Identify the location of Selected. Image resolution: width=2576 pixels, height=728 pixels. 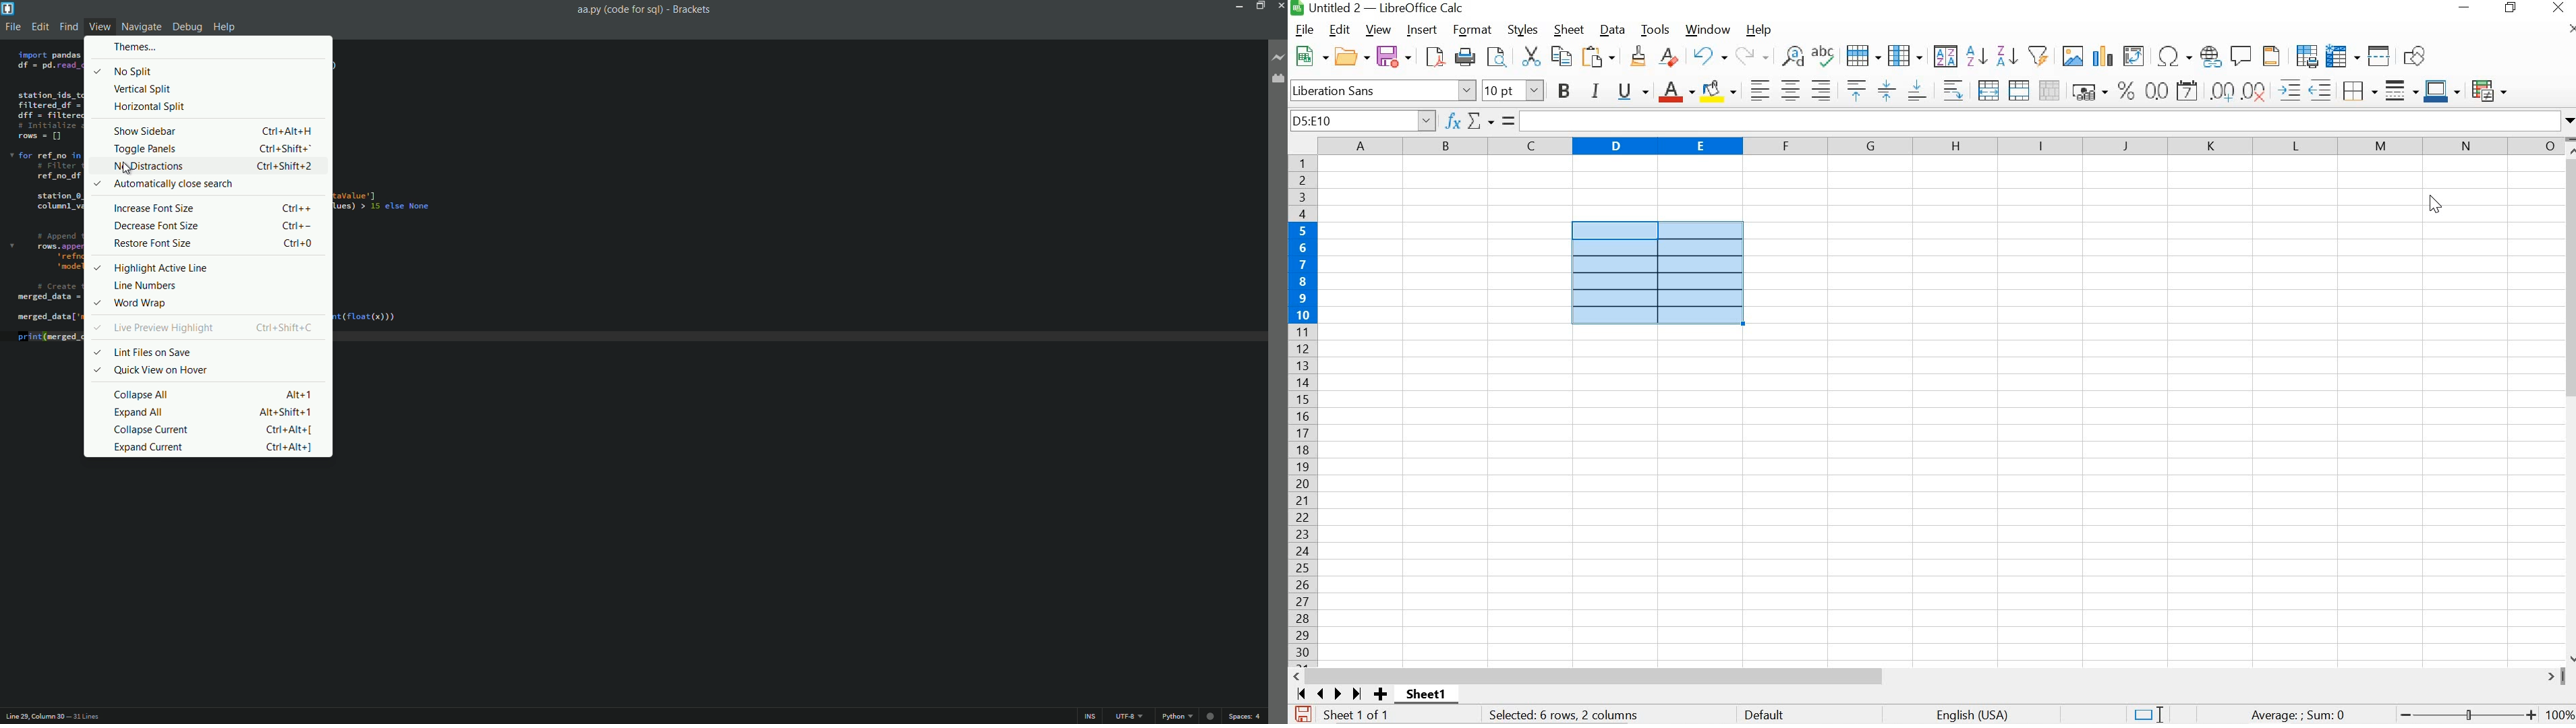
(98, 183).